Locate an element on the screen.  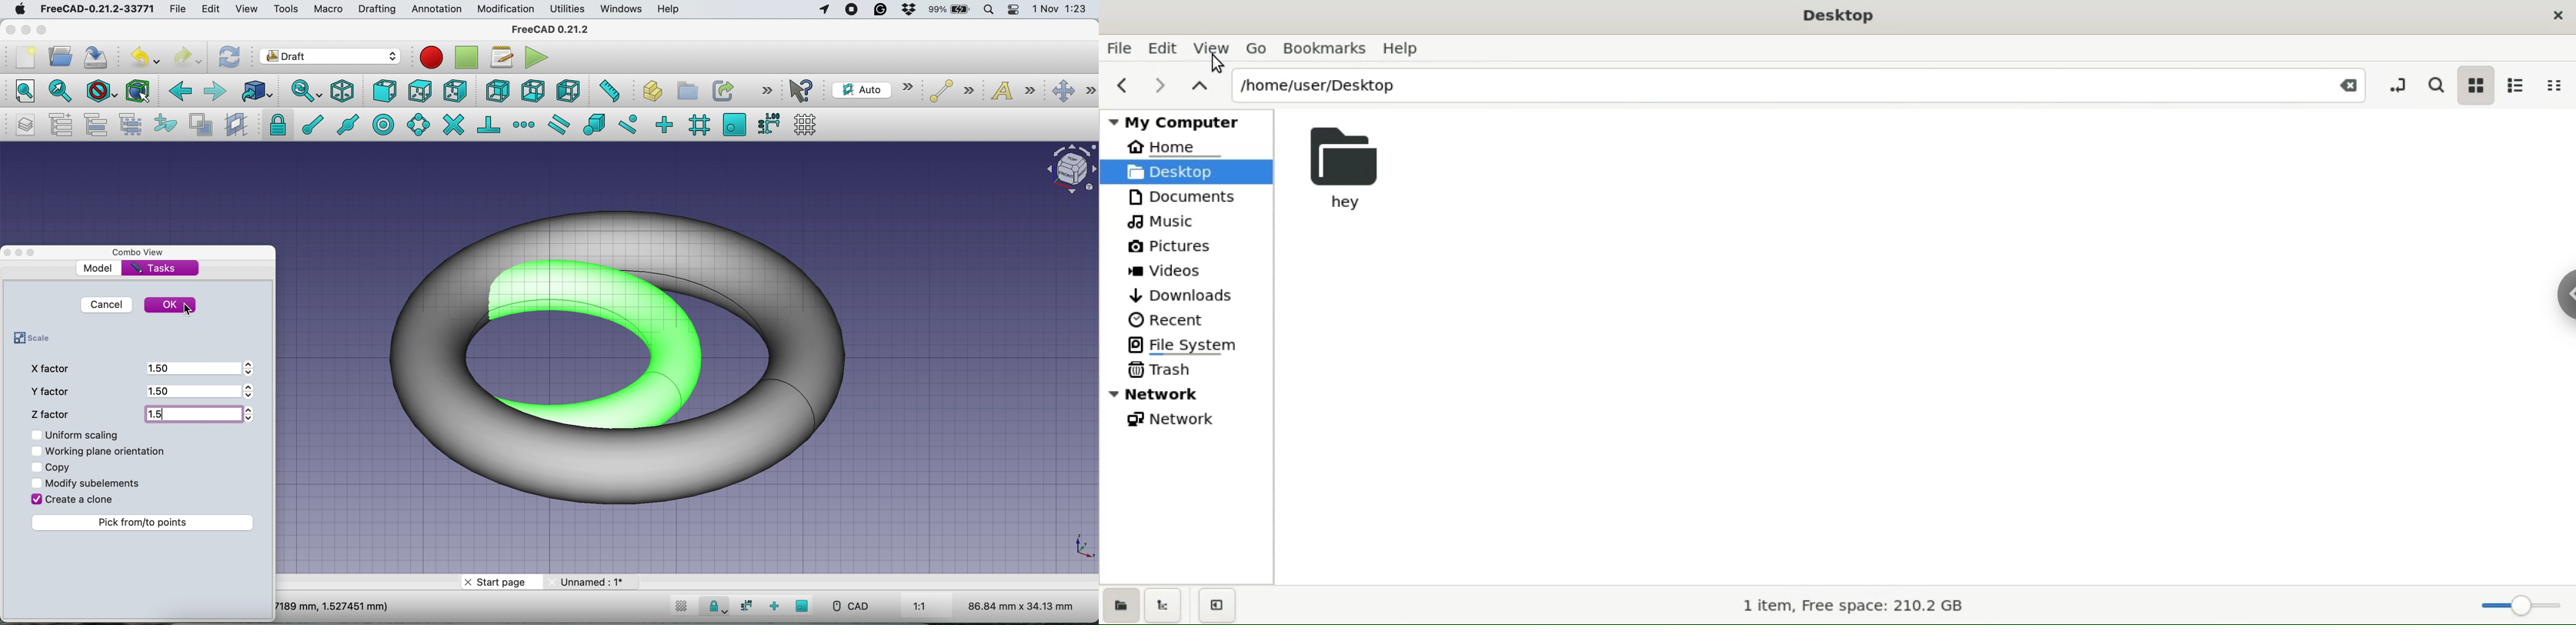
snap angle is located at coordinates (419, 124).